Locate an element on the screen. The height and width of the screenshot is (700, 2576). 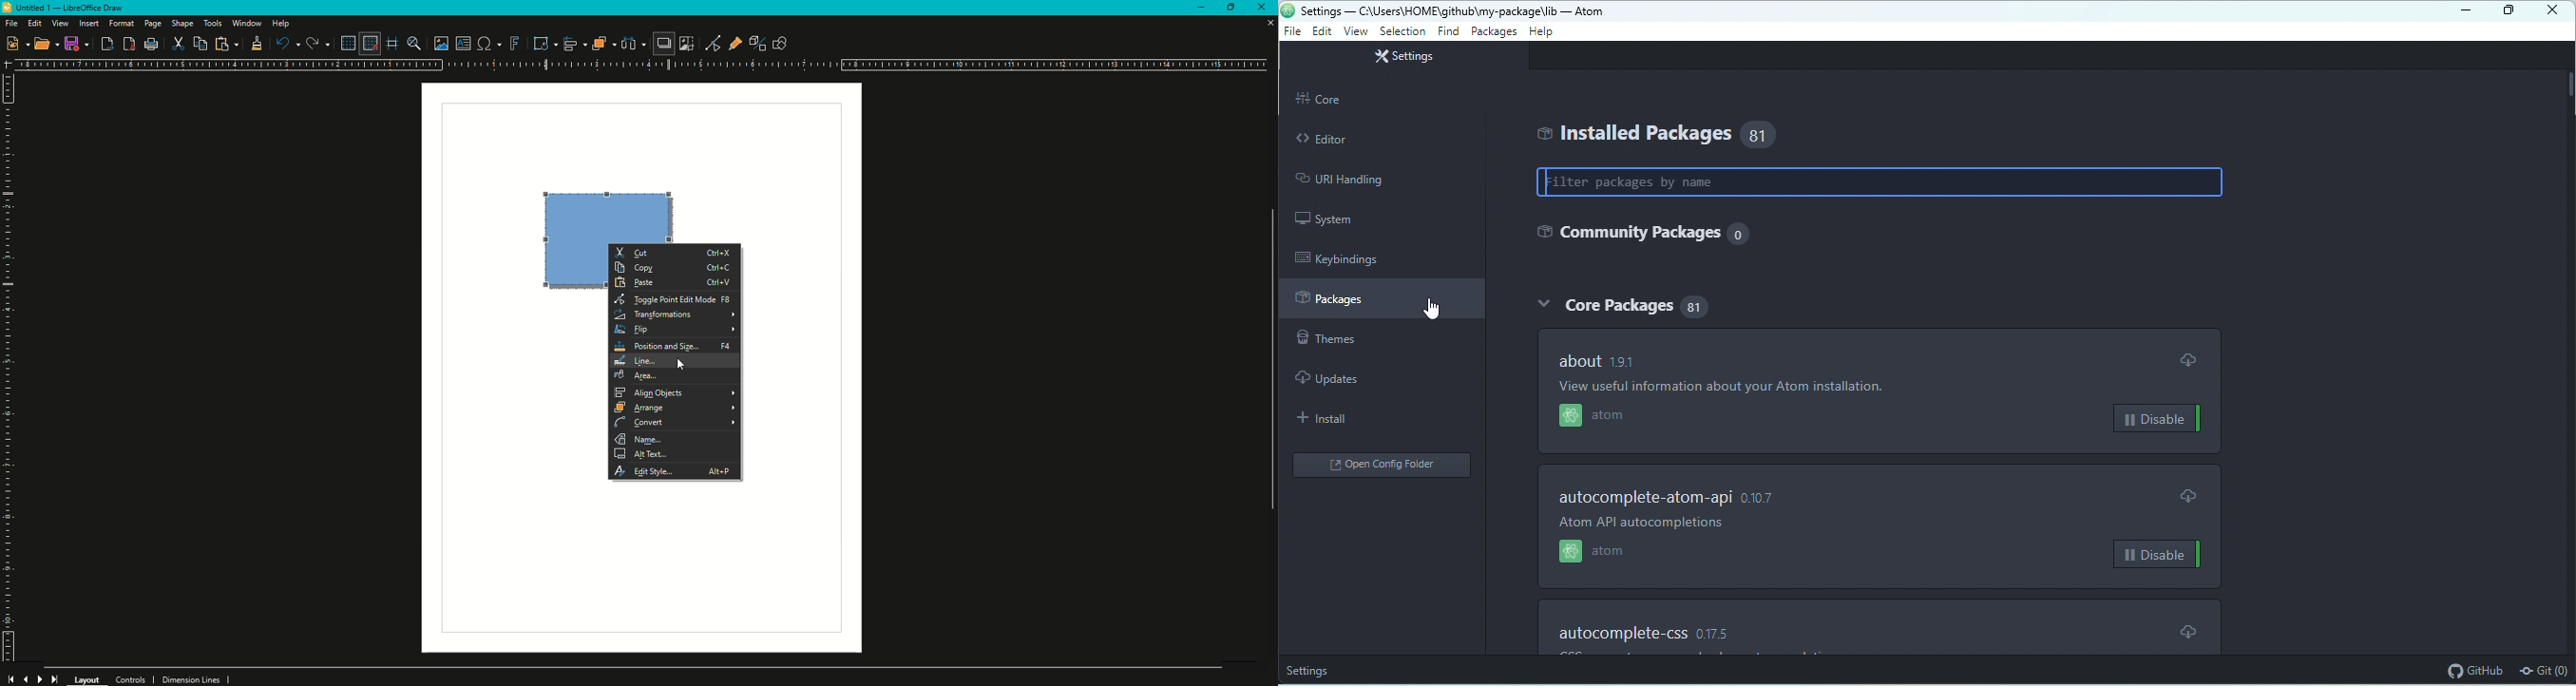
update is located at coordinates (2182, 630).